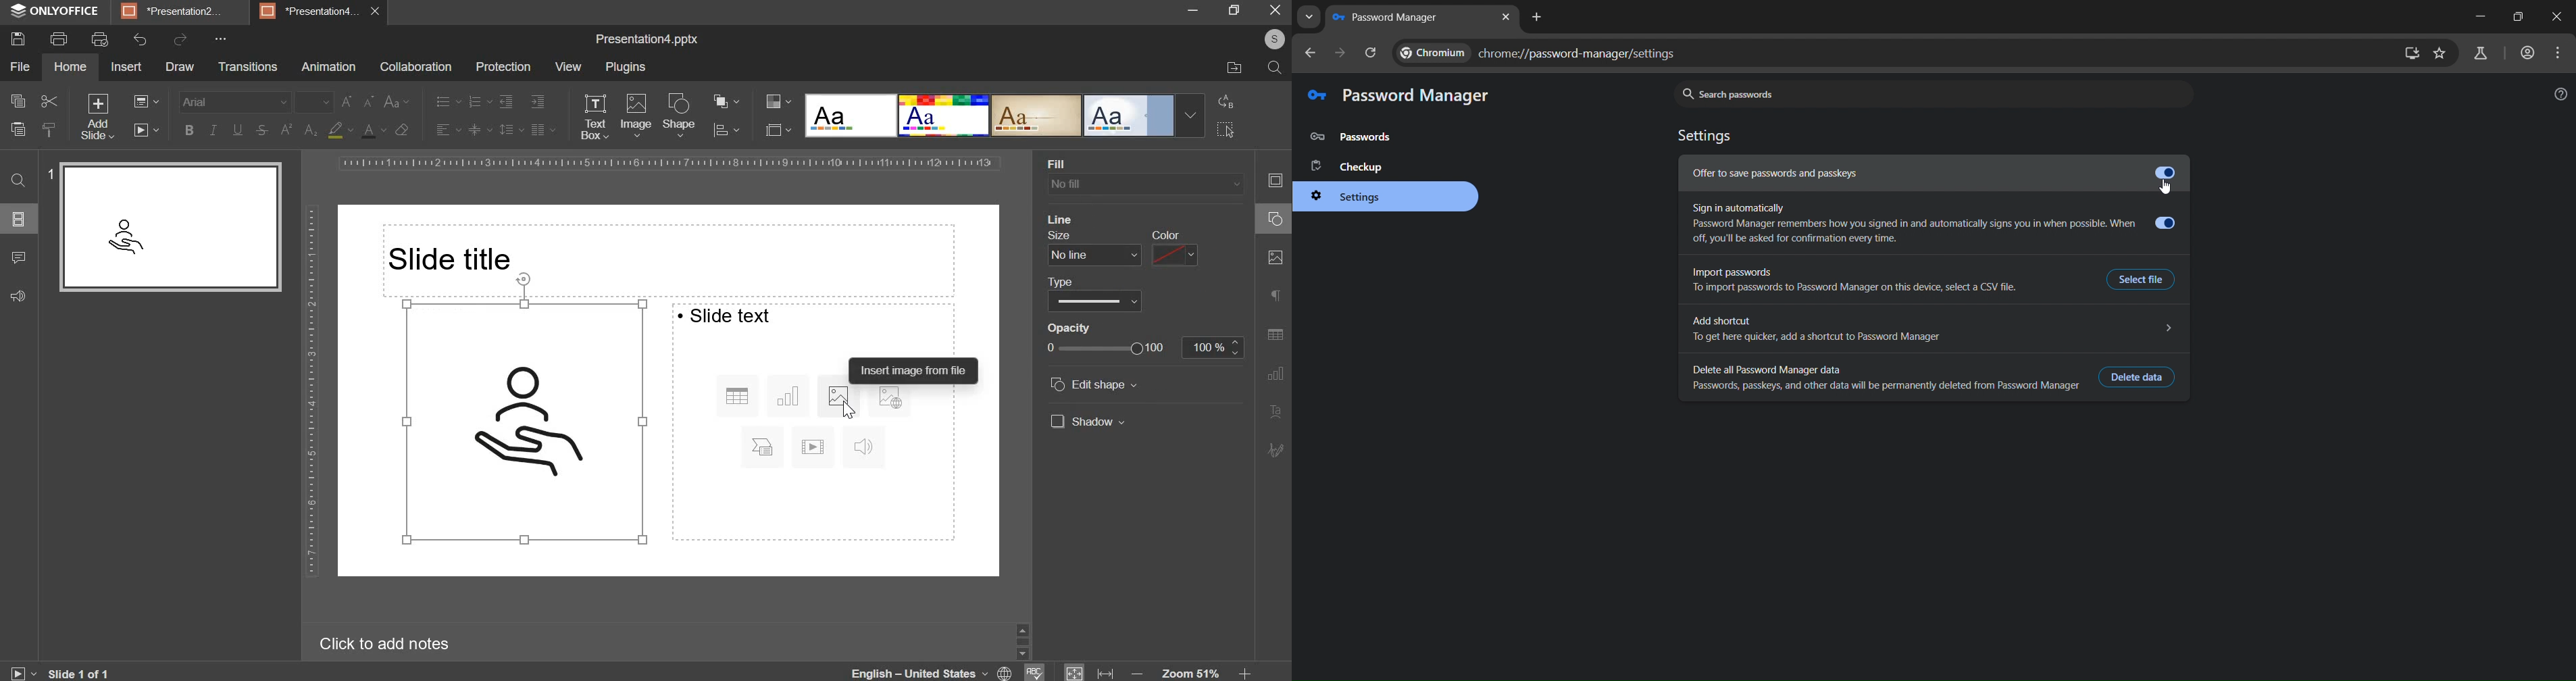 The width and height of the screenshot is (2576, 700). Describe the element at coordinates (298, 130) in the screenshot. I see `subscript & superscript` at that location.